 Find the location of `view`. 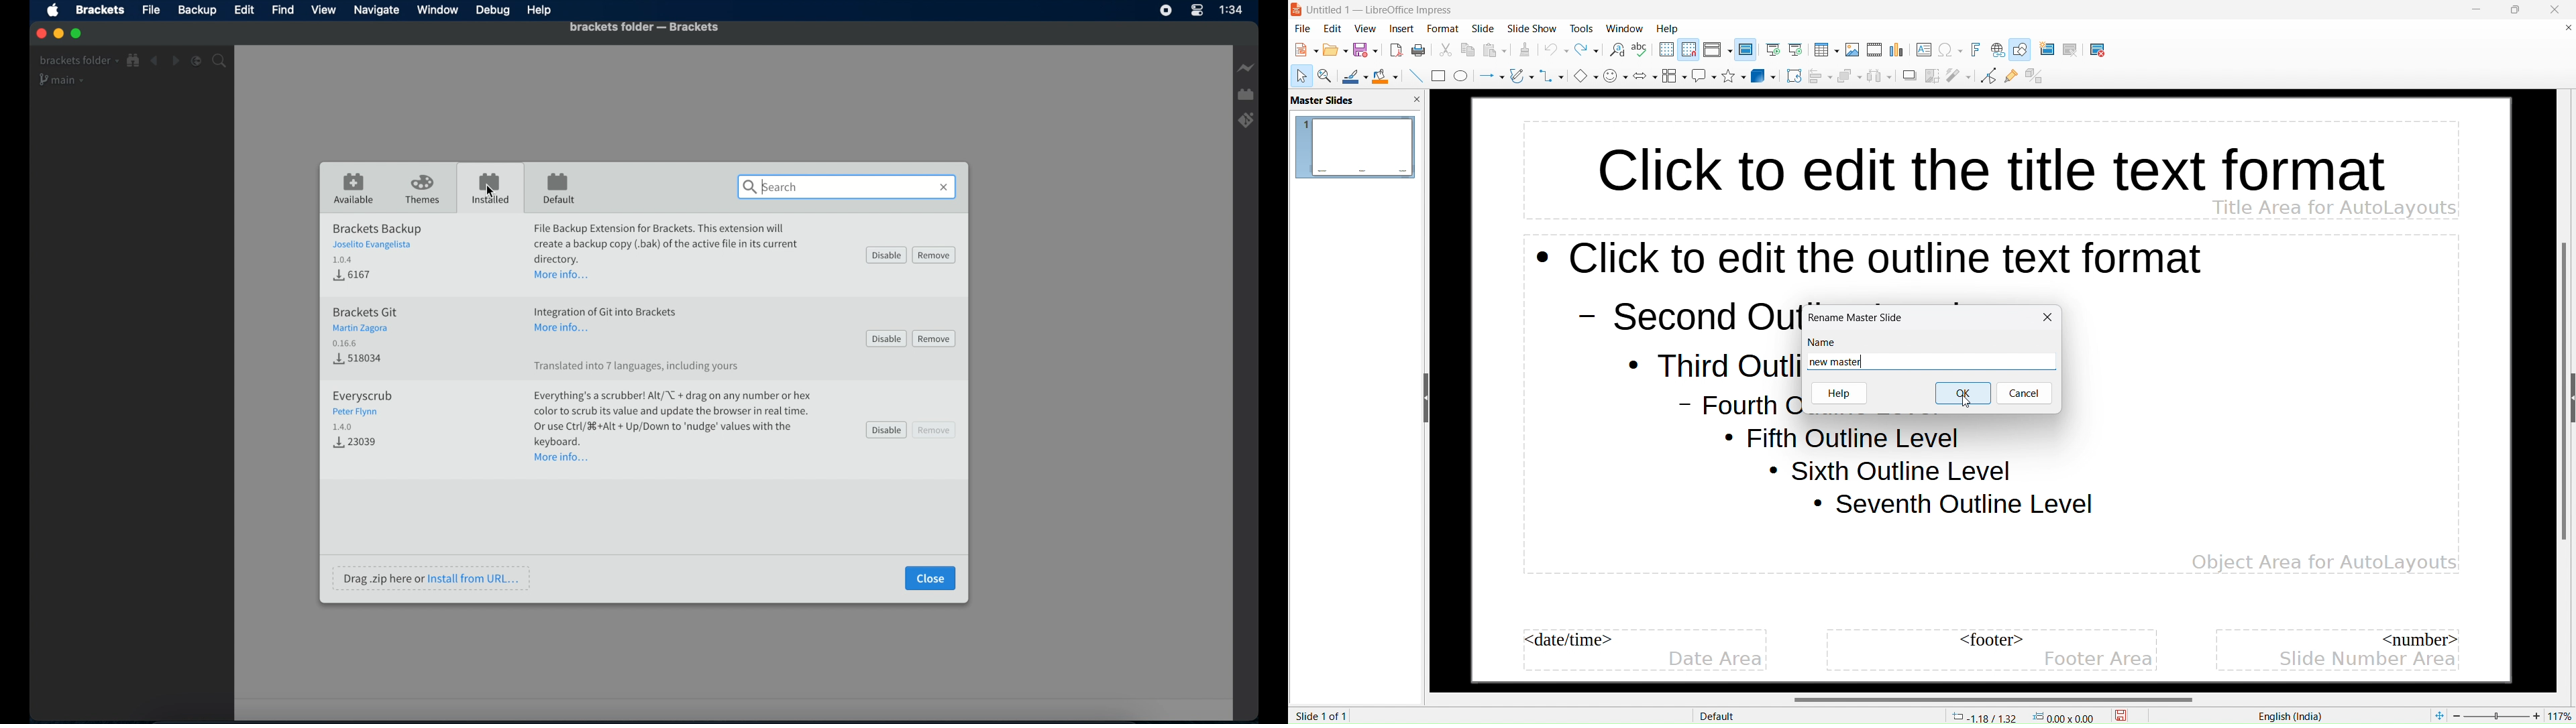

view is located at coordinates (1365, 29).